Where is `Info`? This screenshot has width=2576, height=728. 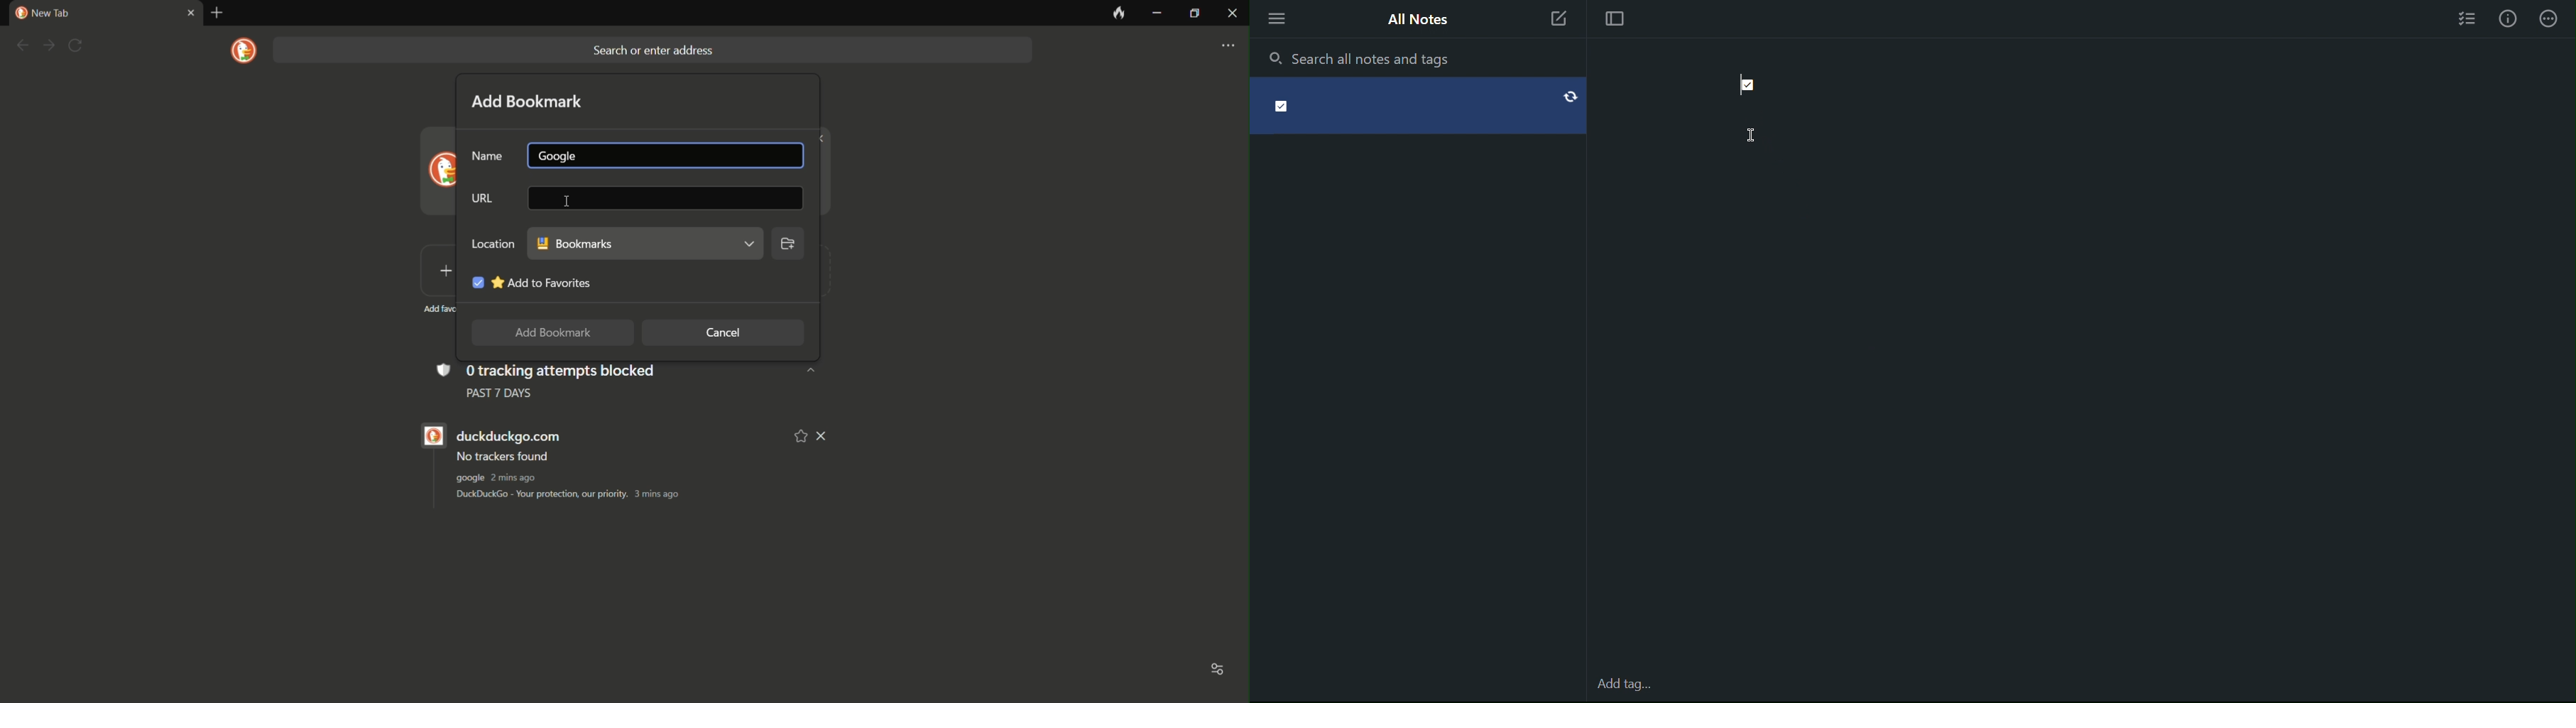 Info is located at coordinates (2510, 19).